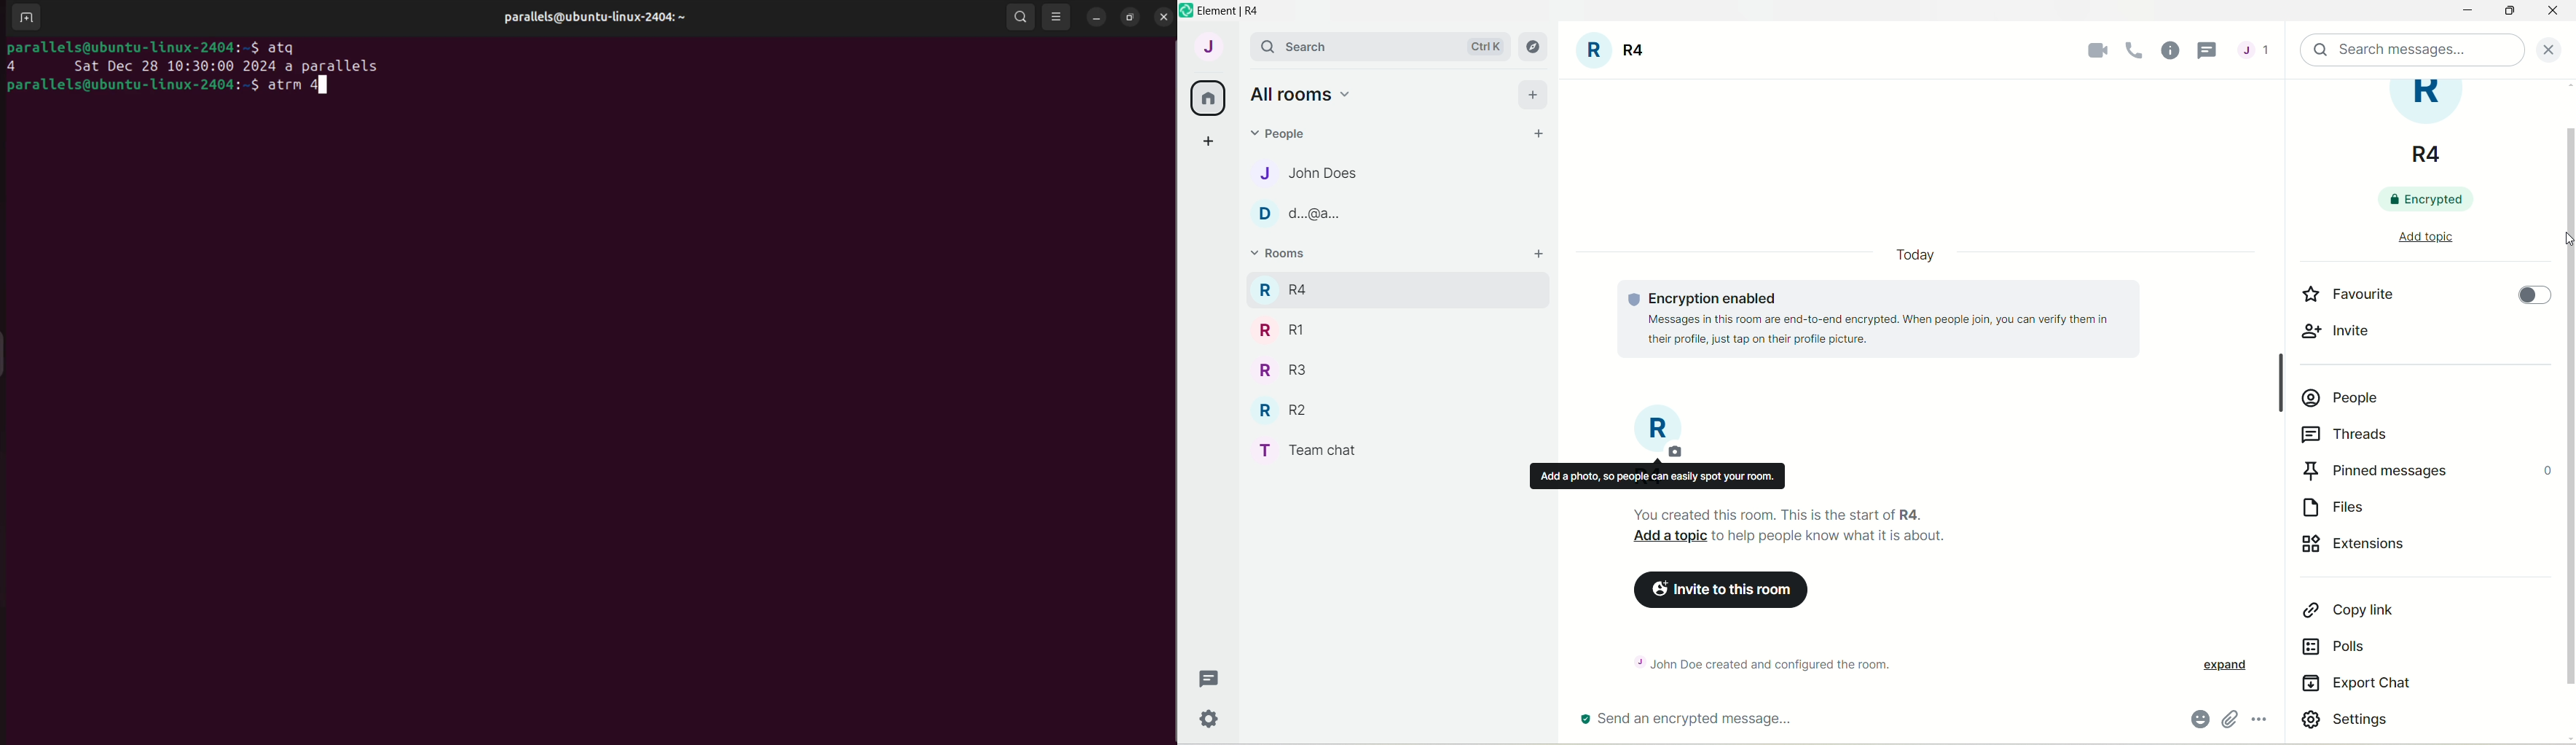  Describe the element at coordinates (1278, 407) in the screenshot. I see `R R2` at that location.